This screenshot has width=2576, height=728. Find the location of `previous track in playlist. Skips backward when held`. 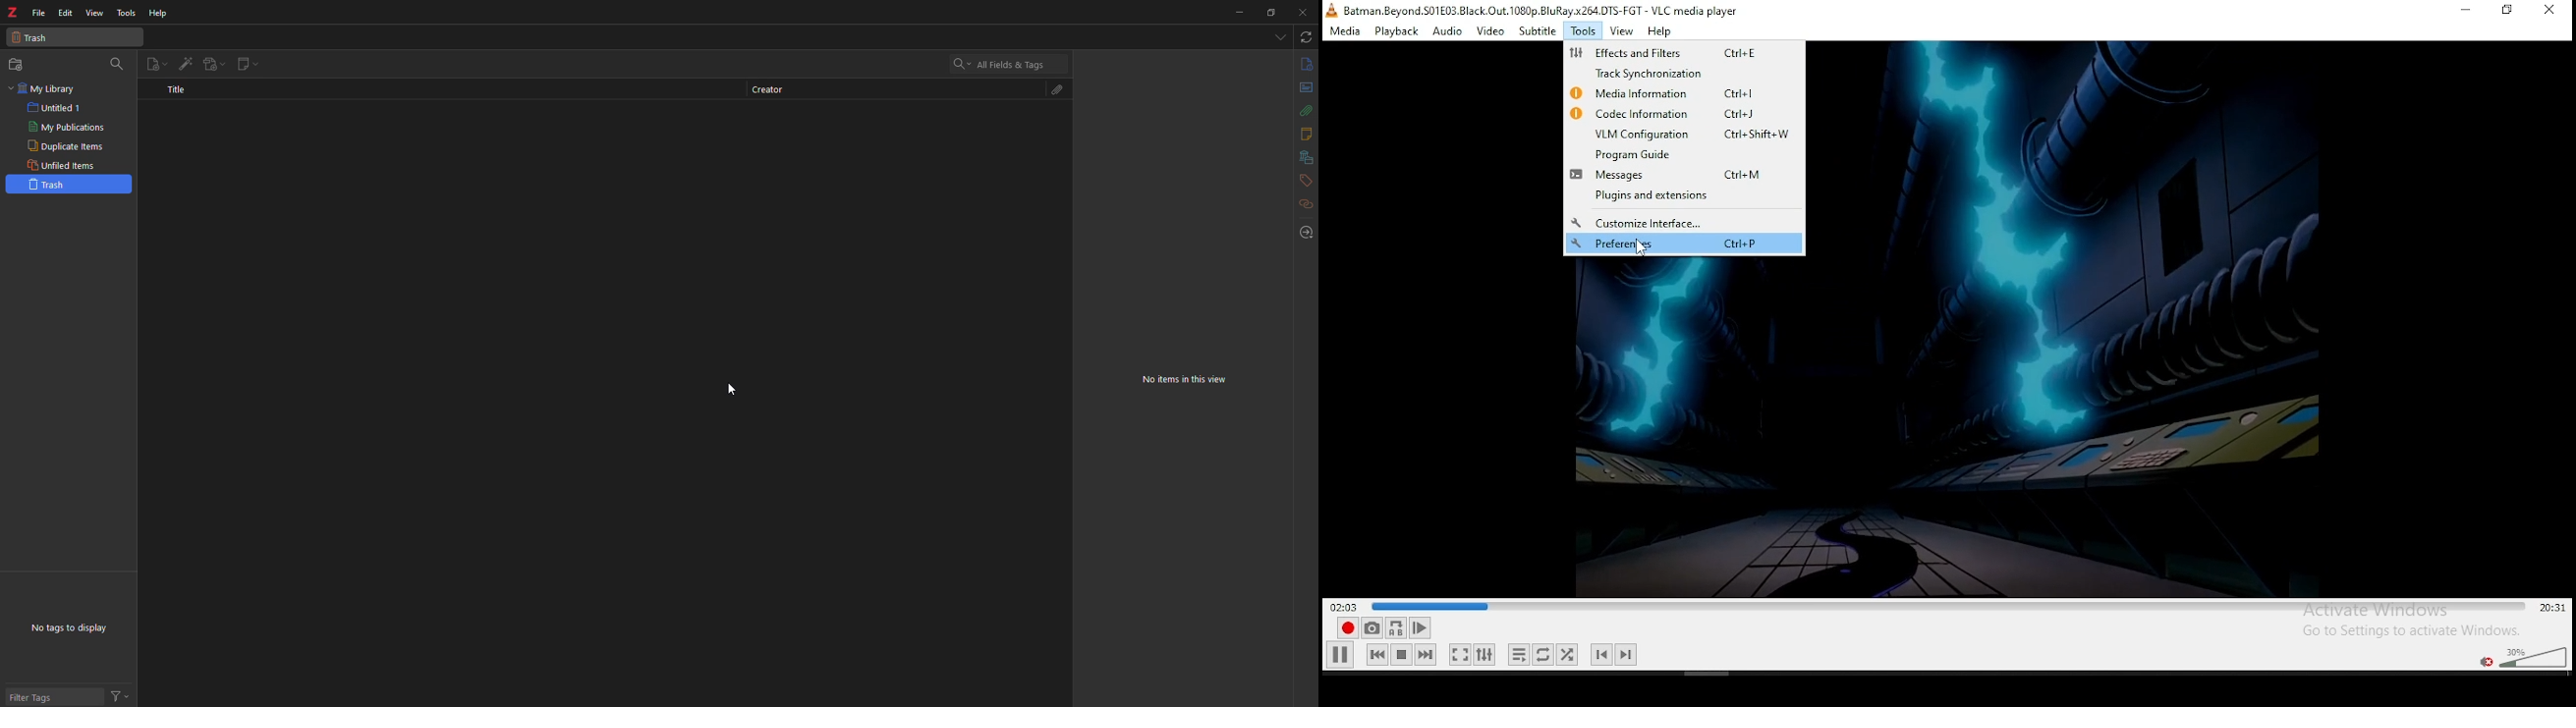

previous track in playlist. Skips backward when held is located at coordinates (1376, 653).